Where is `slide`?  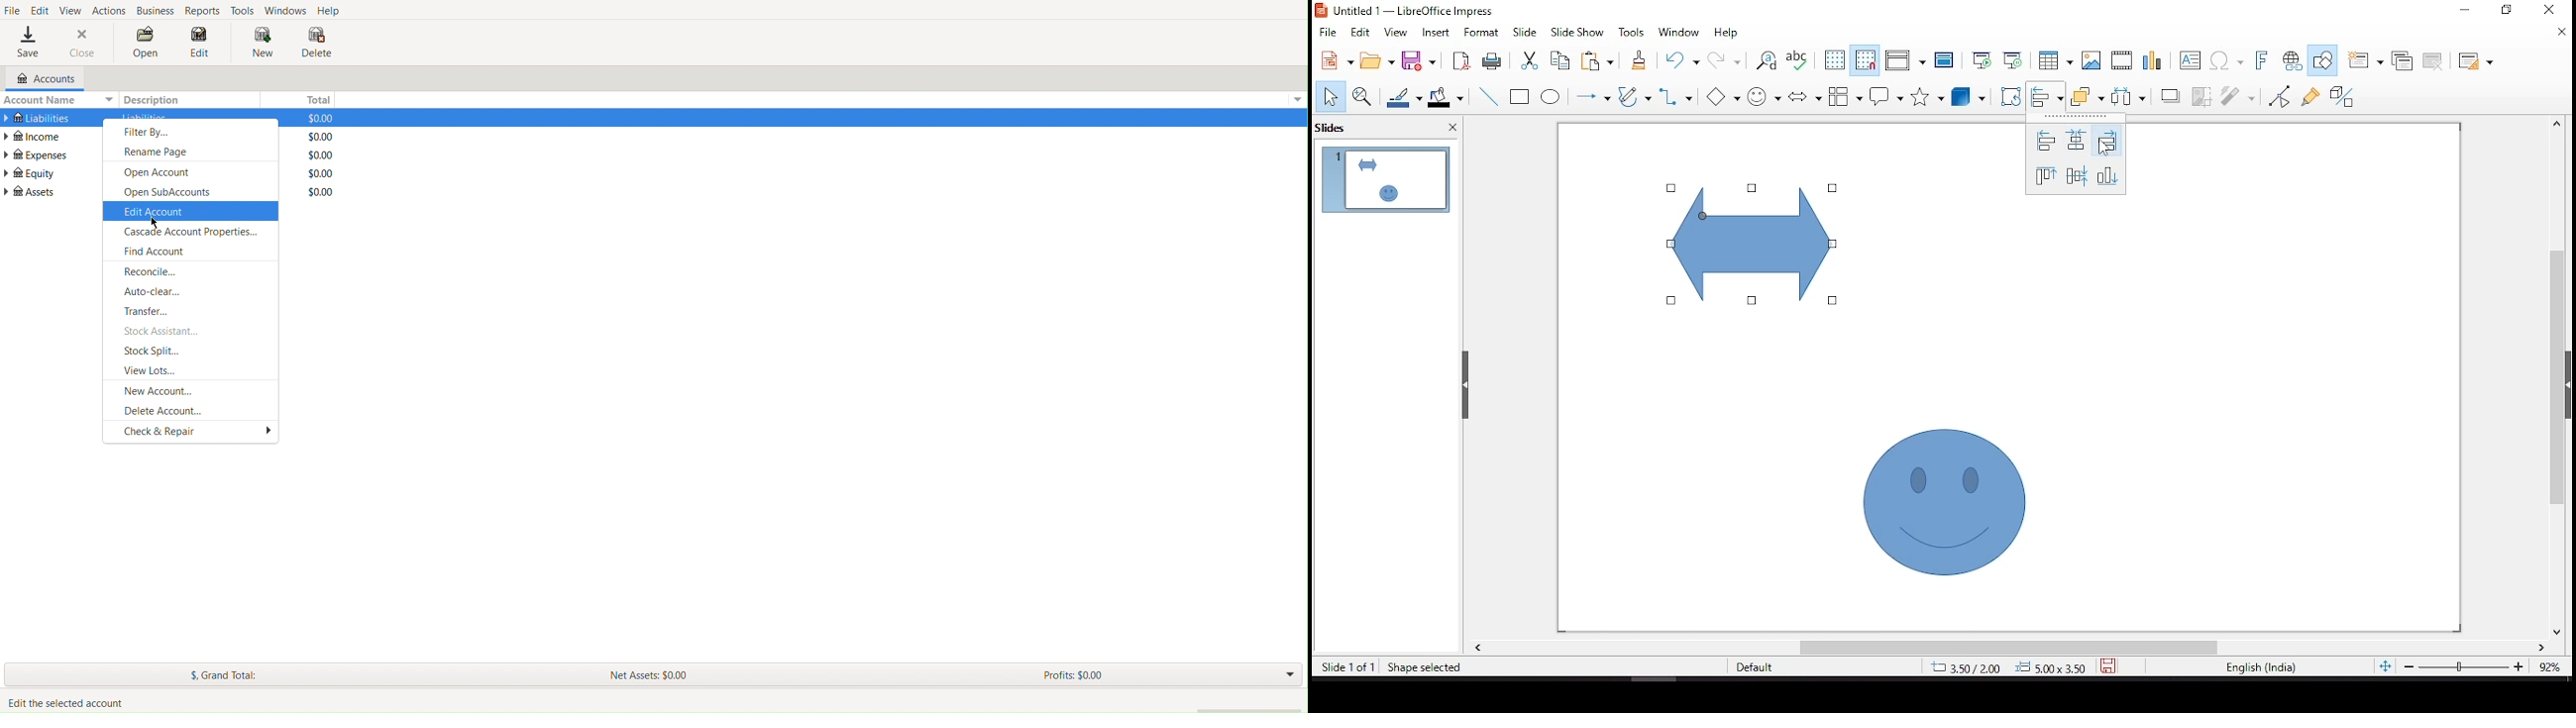 slide is located at coordinates (1525, 32).